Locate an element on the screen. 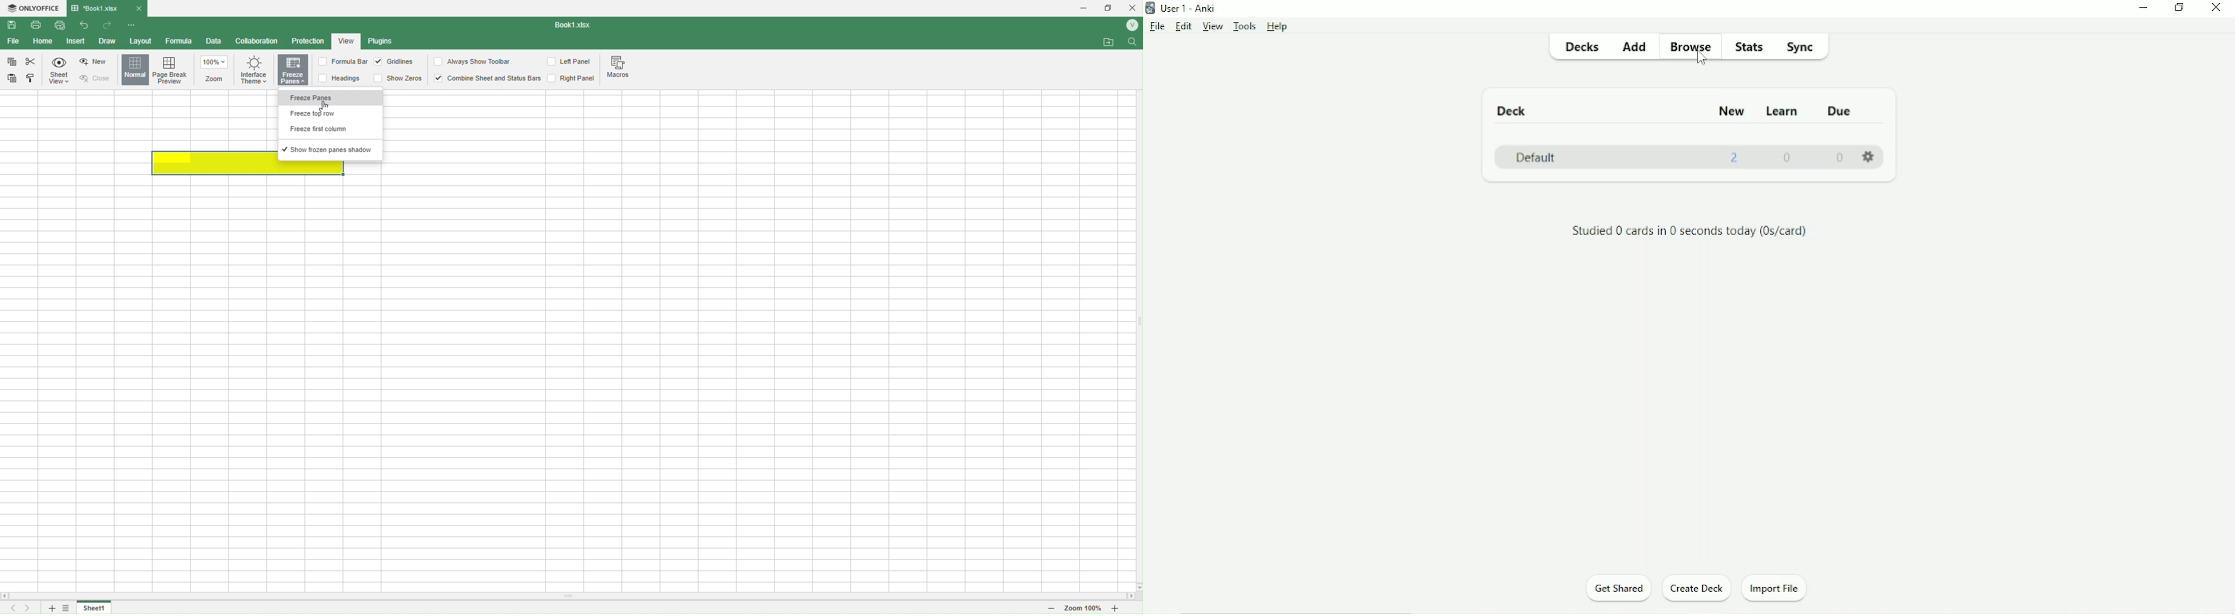 Image resolution: width=2240 pixels, height=616 pixels. Data is located at coordinates (214, 42).